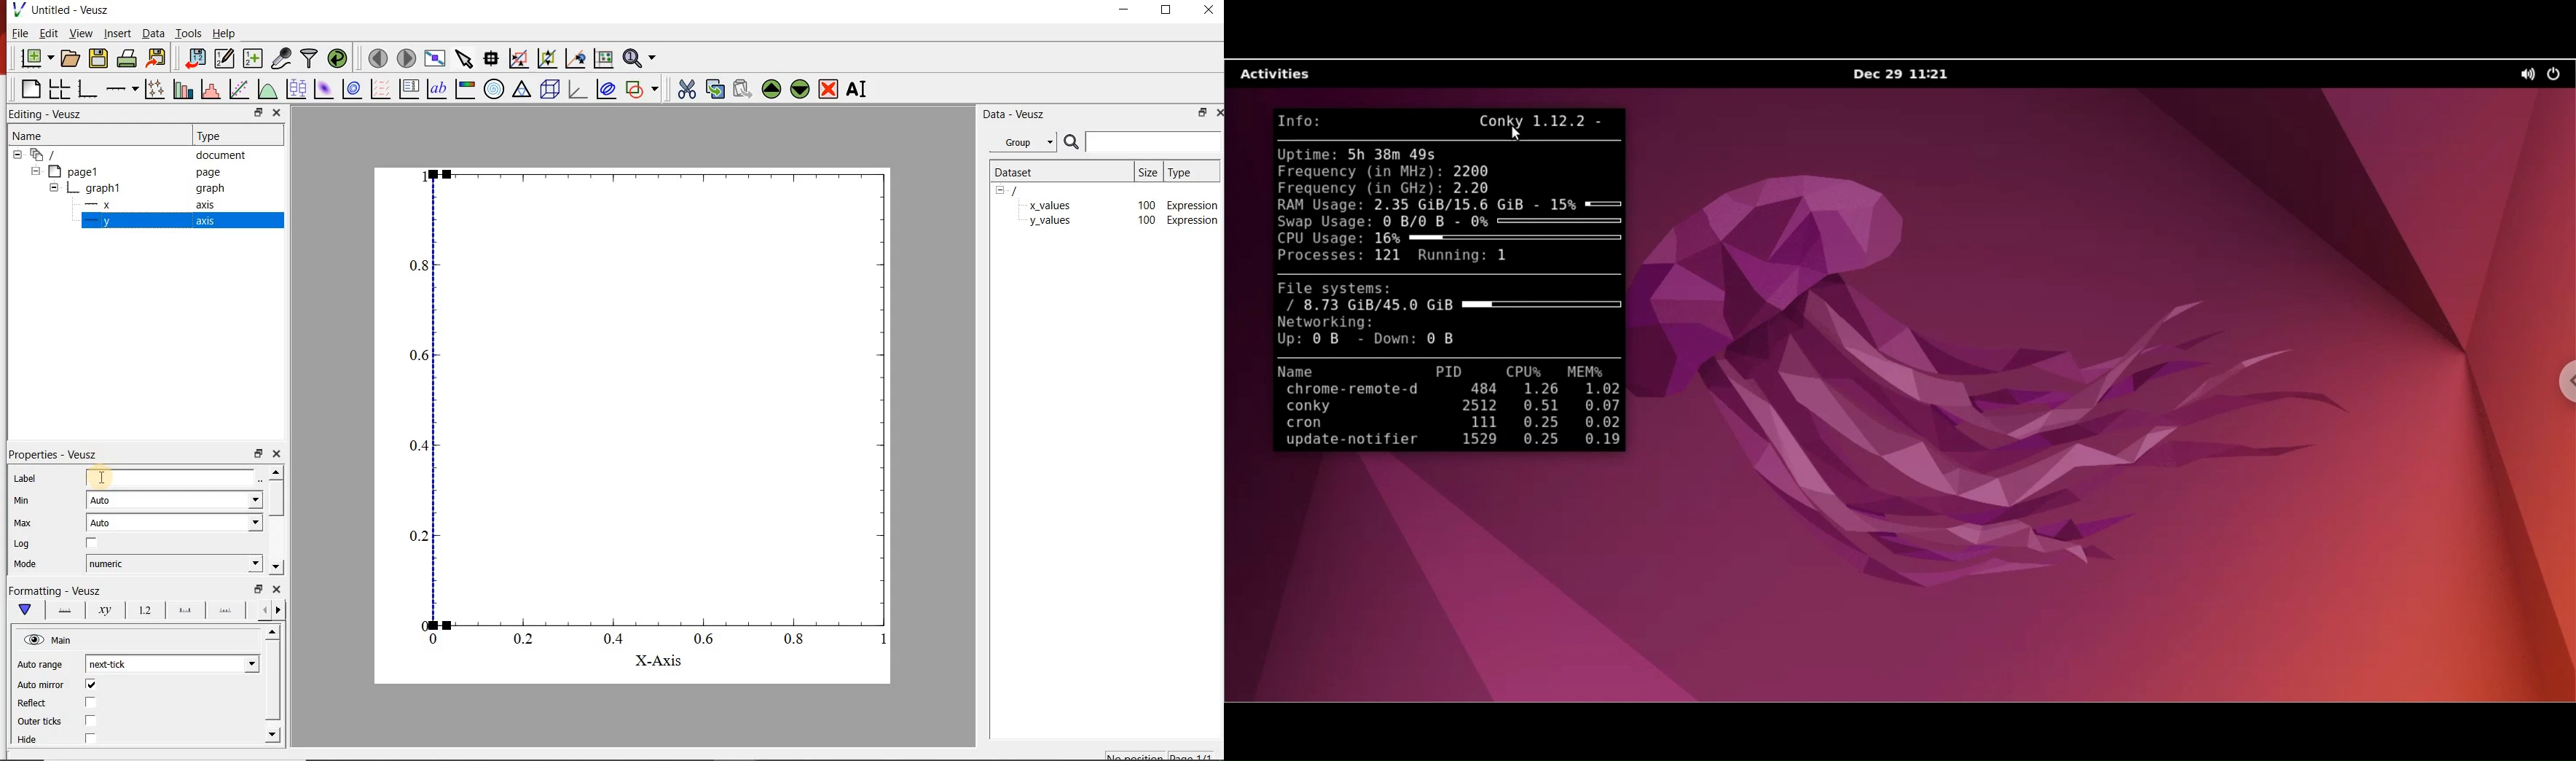 This screenshot has width=2576, height=784. What do you see at coordinates (263, 610) in the screenshot?
I see `next options` at bounding box center [263, 610].